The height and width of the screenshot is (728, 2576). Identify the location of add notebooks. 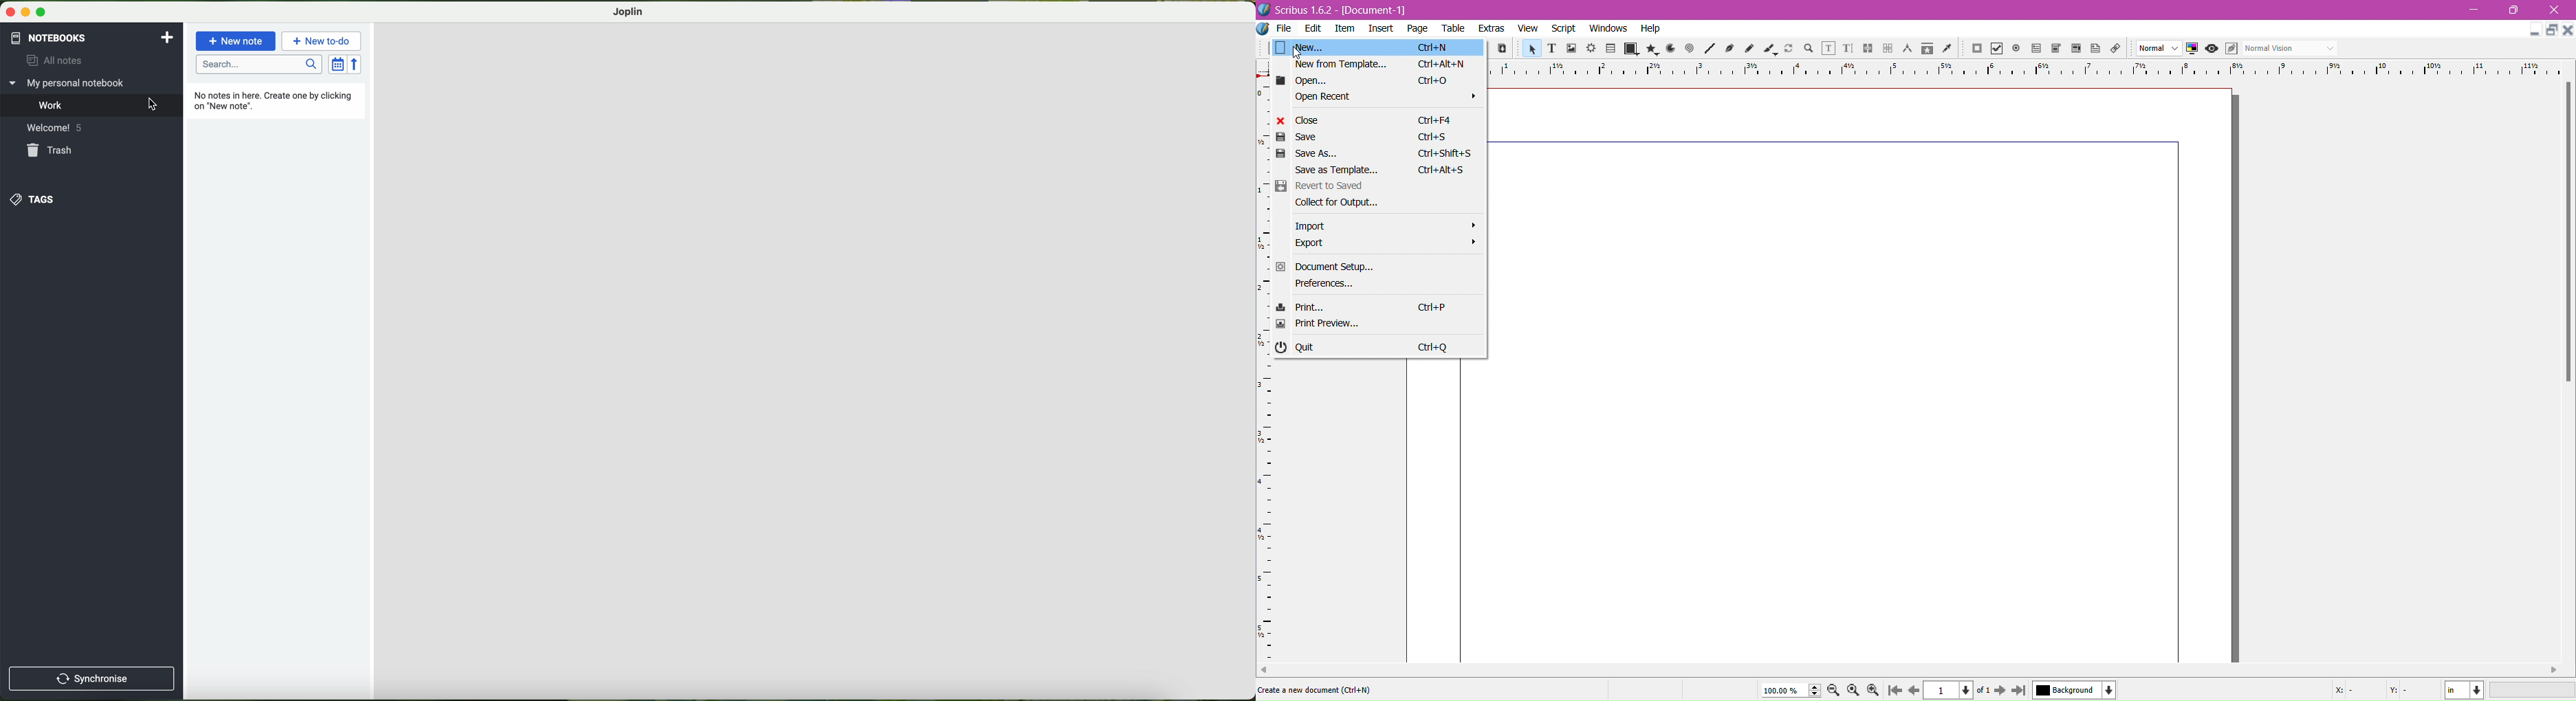
(166, 37).